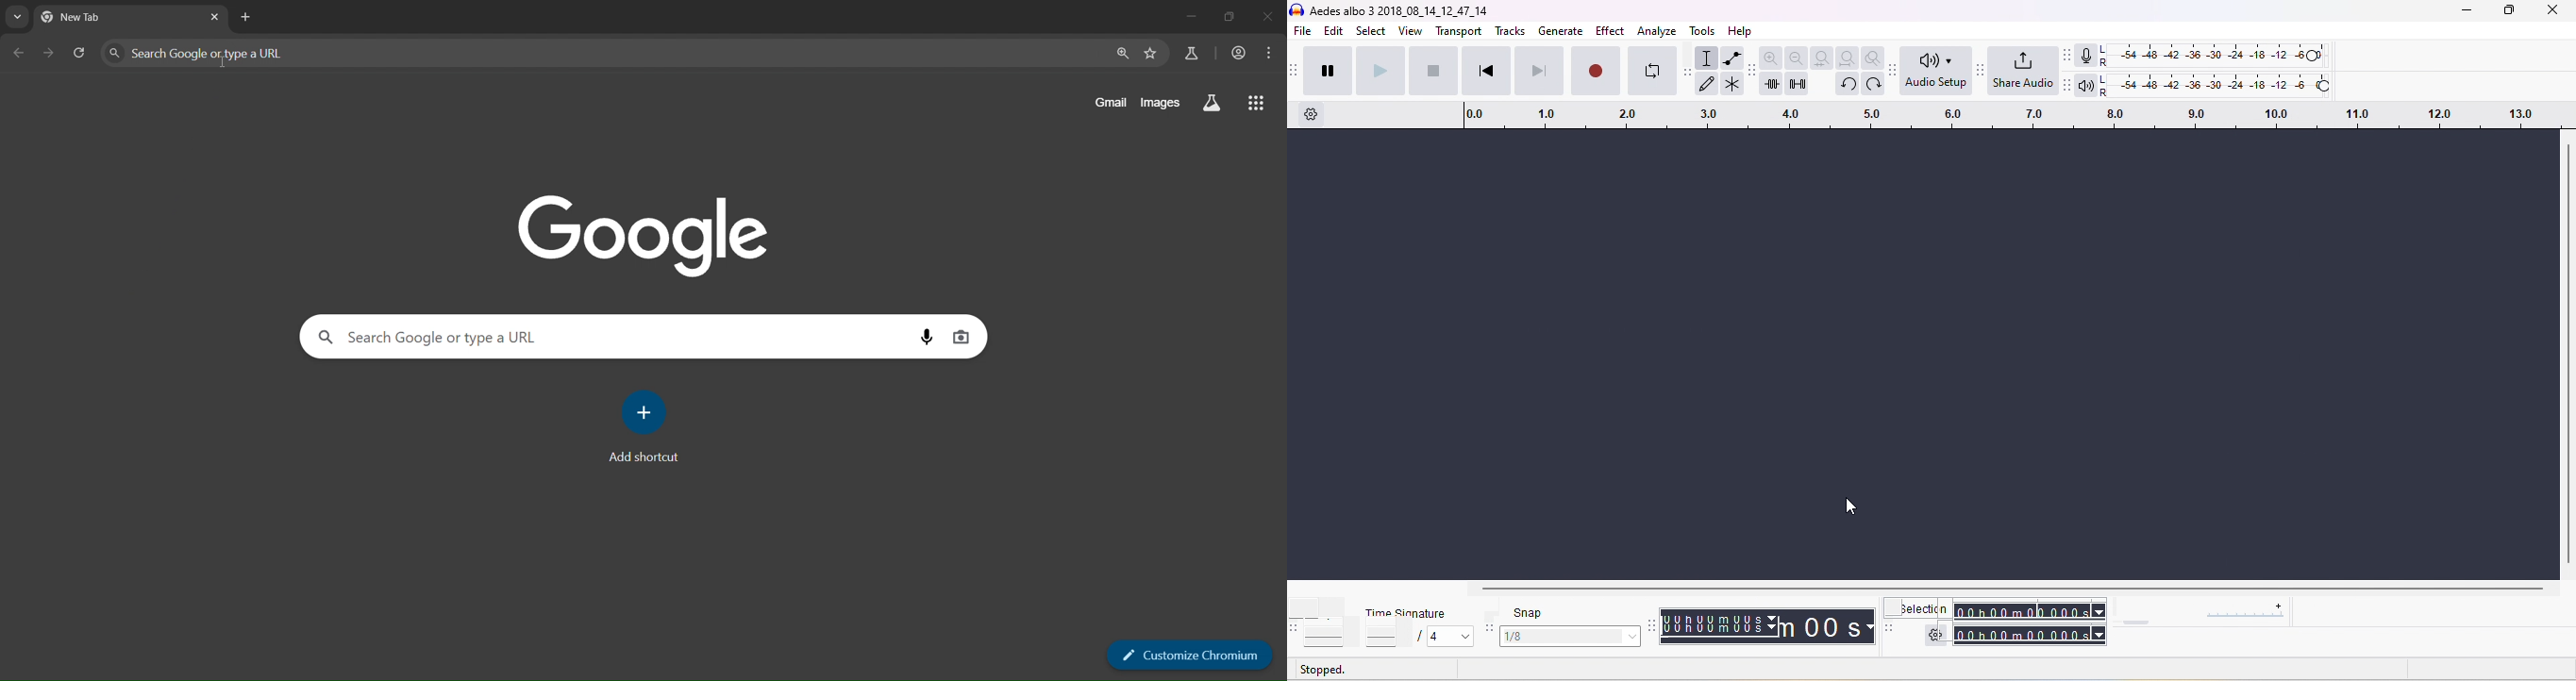 The image size is (2576, 700). Describe the element at coordinates (1236, 54) in the screenshot. I see `account` at that location.